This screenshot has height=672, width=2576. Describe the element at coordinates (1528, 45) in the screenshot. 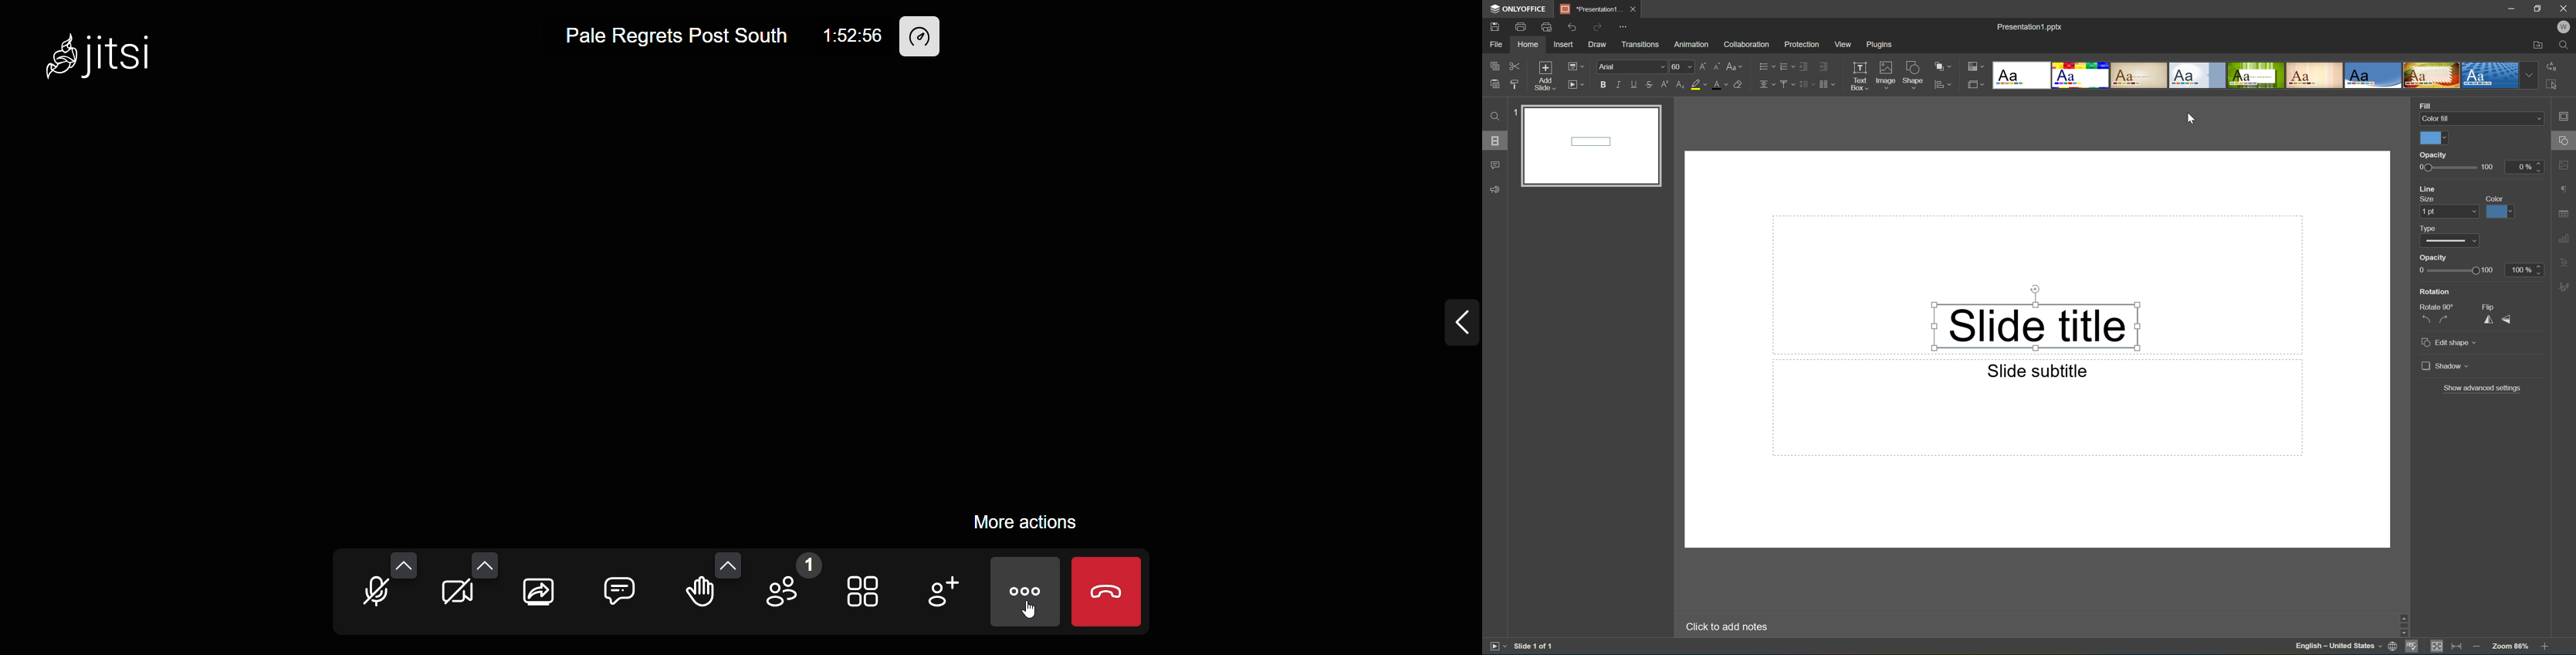

I see `Home` at that location.